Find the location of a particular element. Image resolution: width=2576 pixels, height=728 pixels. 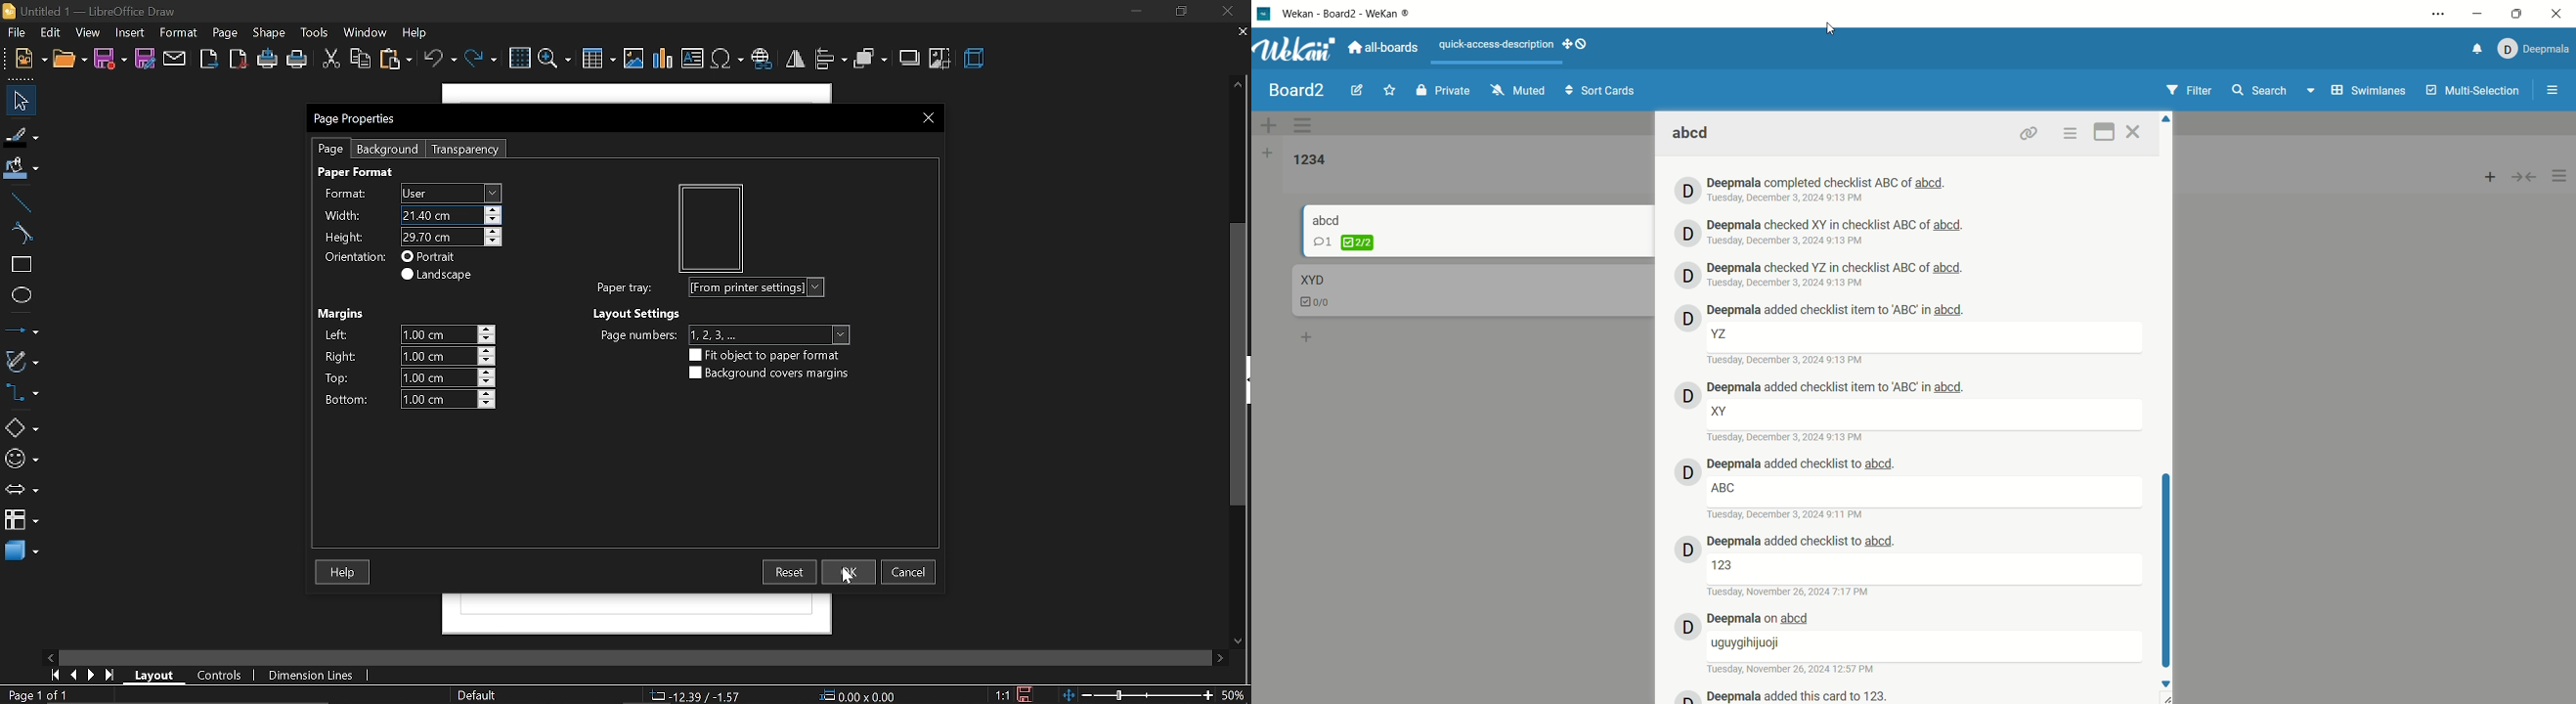

down is located at coordinates (2166, 685).